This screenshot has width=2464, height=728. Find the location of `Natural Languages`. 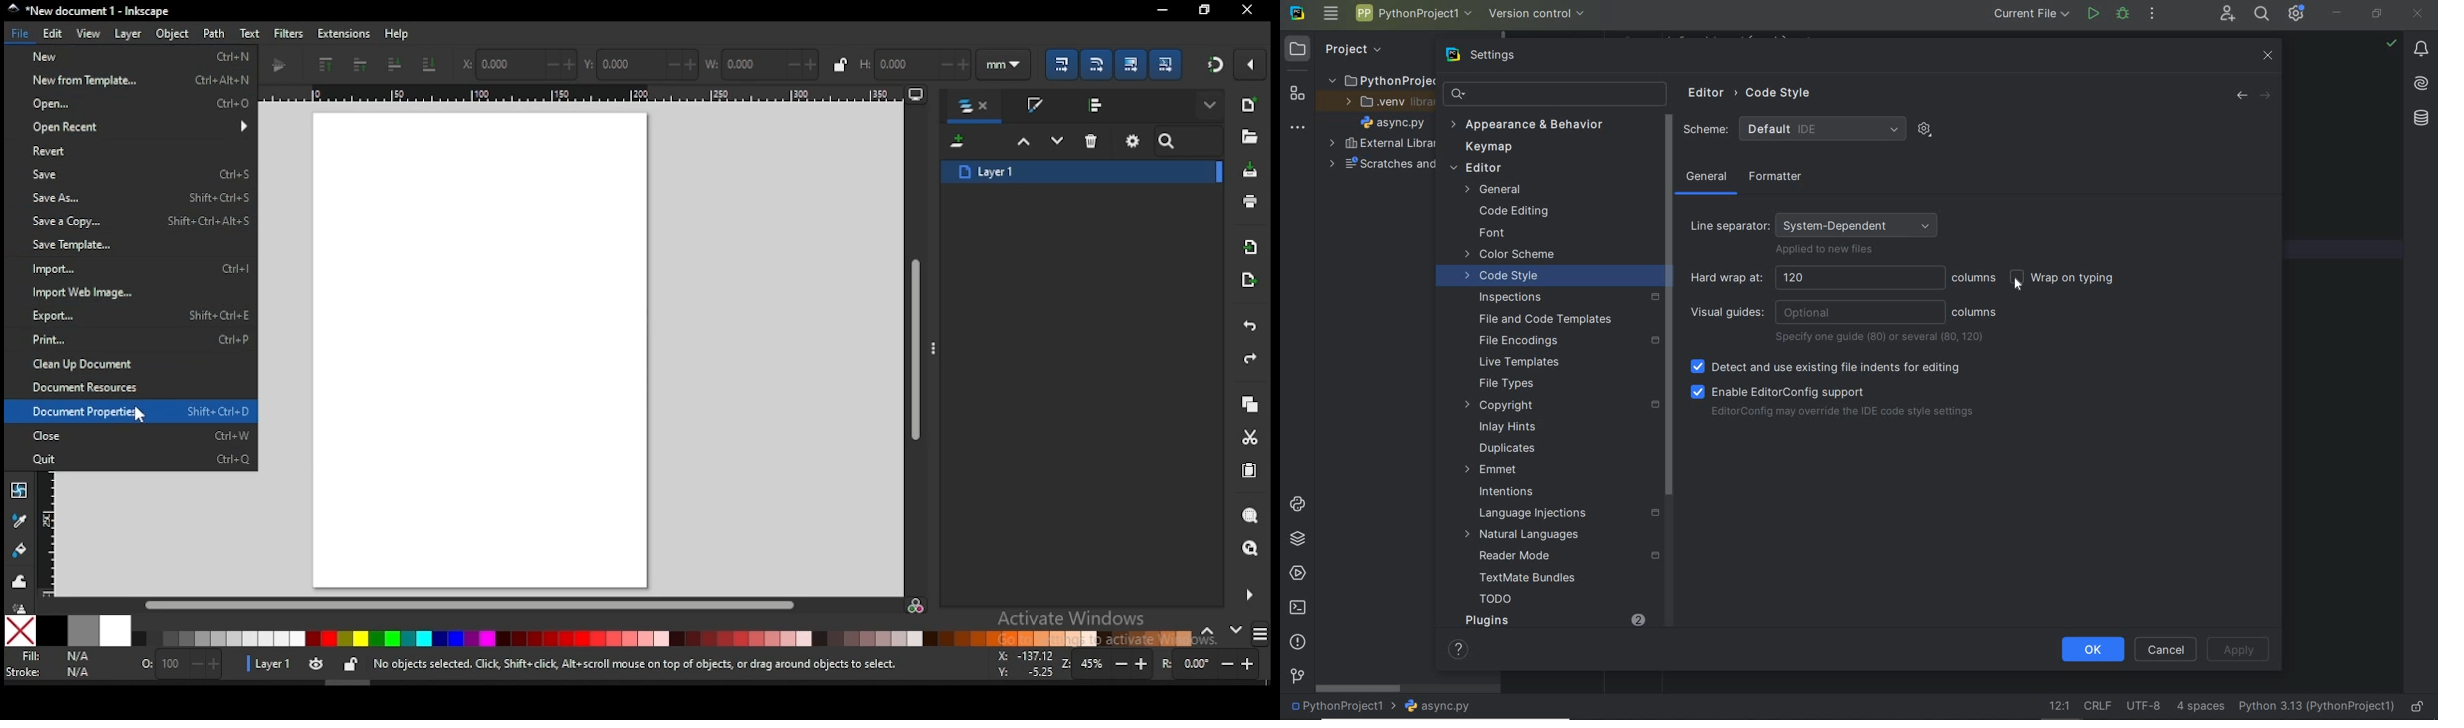

Natural Languages is located at coordinates (1523, 536).